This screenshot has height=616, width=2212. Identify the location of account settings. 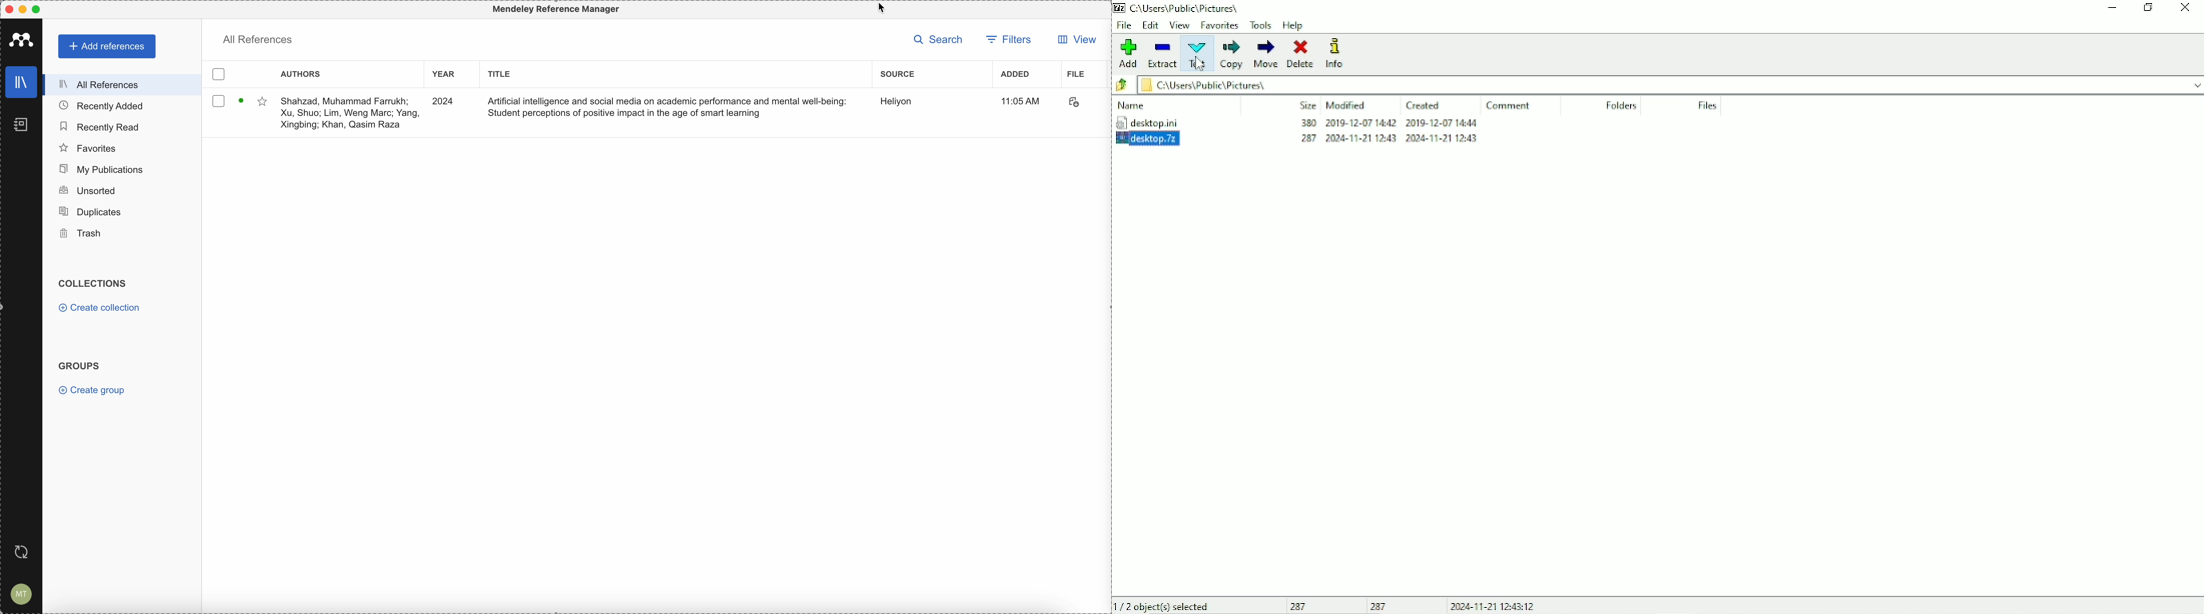
(23, 594).